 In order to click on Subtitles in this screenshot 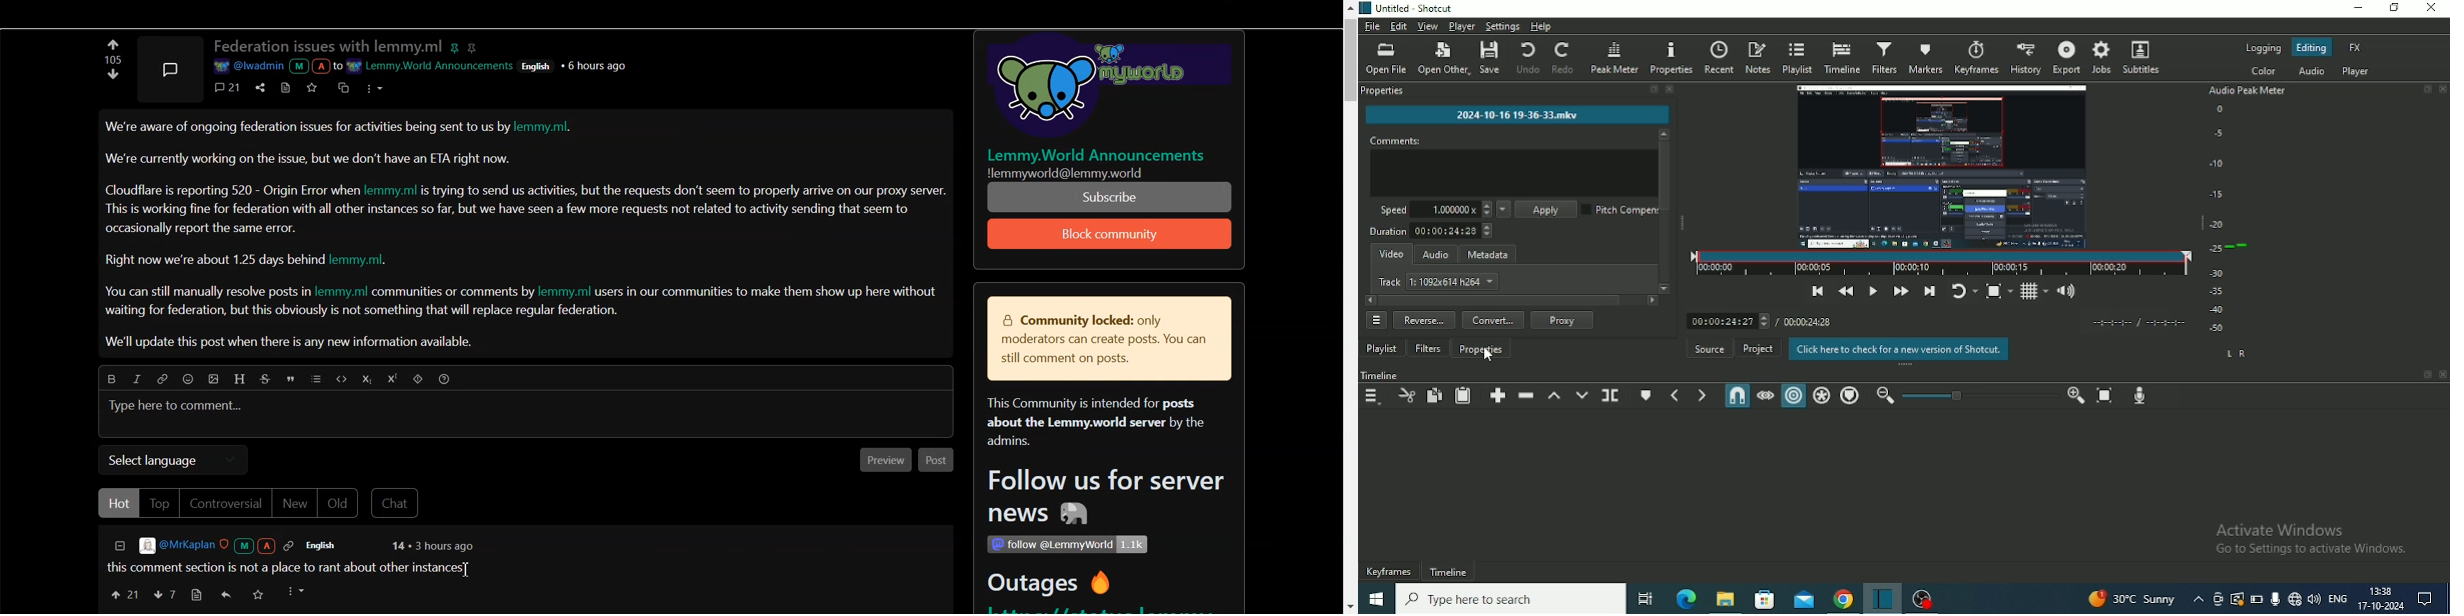, I will do `click(2142, 57)`.